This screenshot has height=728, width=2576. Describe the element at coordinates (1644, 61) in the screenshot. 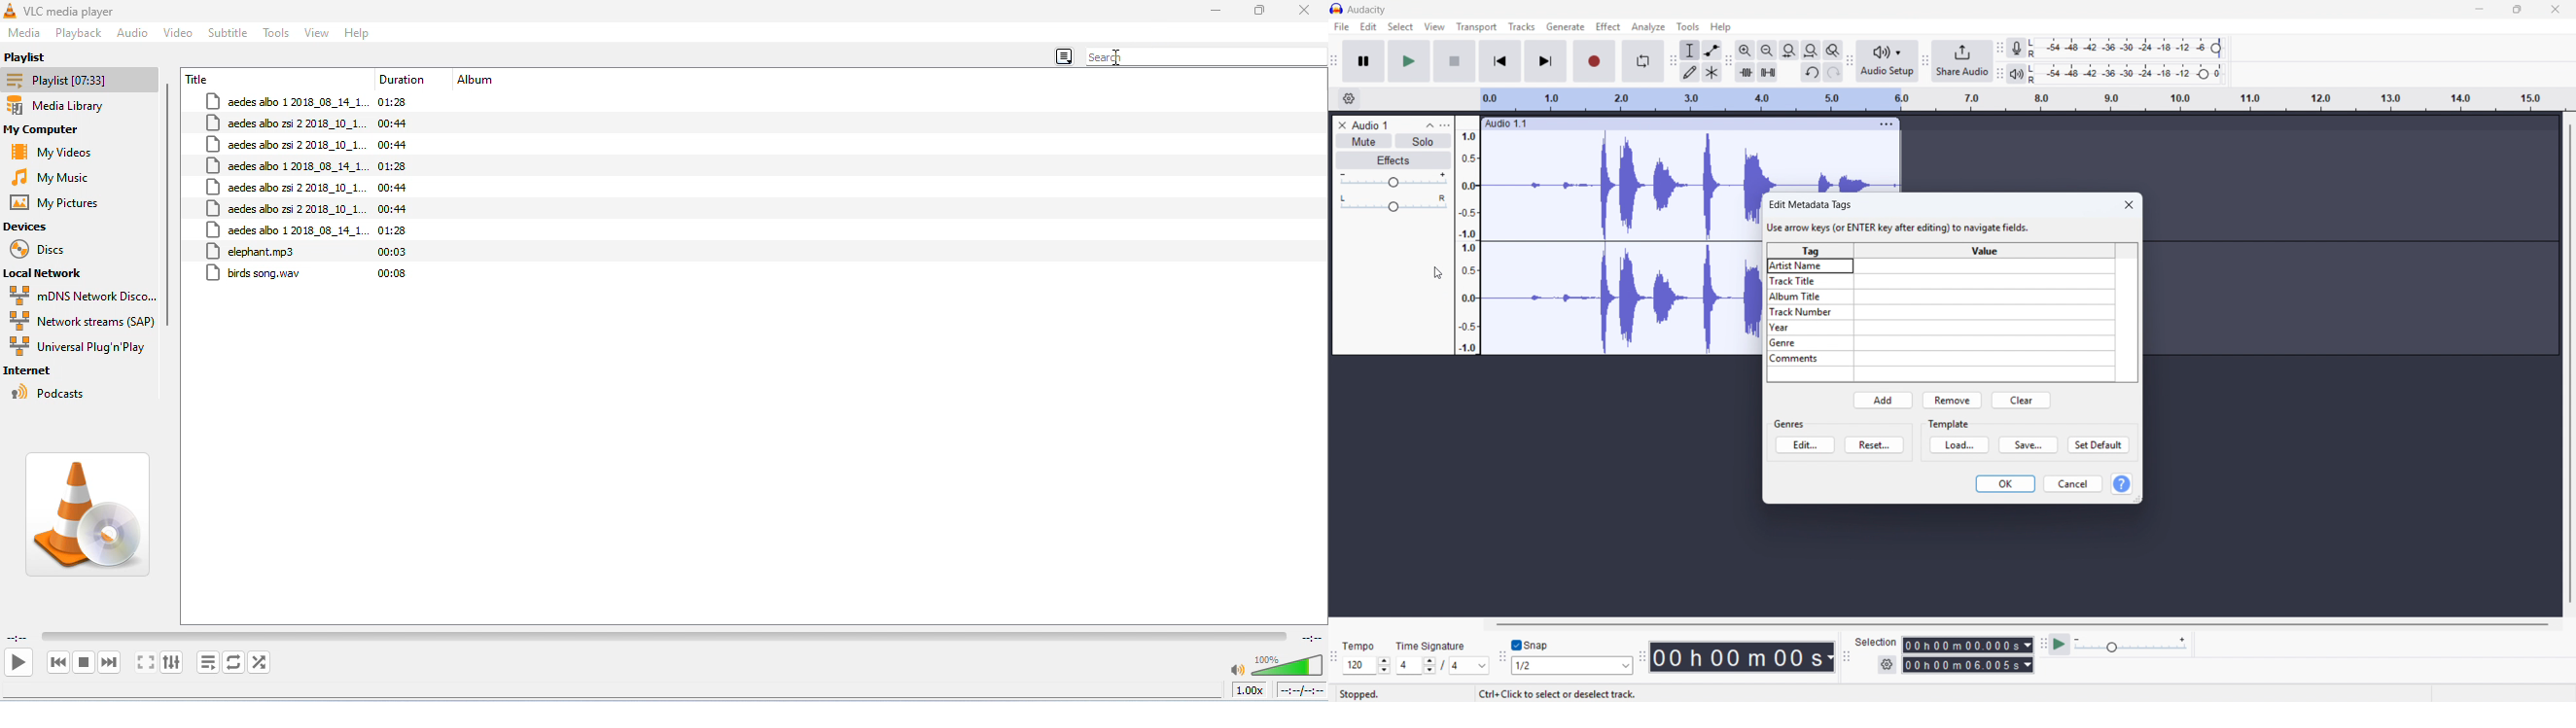

I see `enable loop` at that location.